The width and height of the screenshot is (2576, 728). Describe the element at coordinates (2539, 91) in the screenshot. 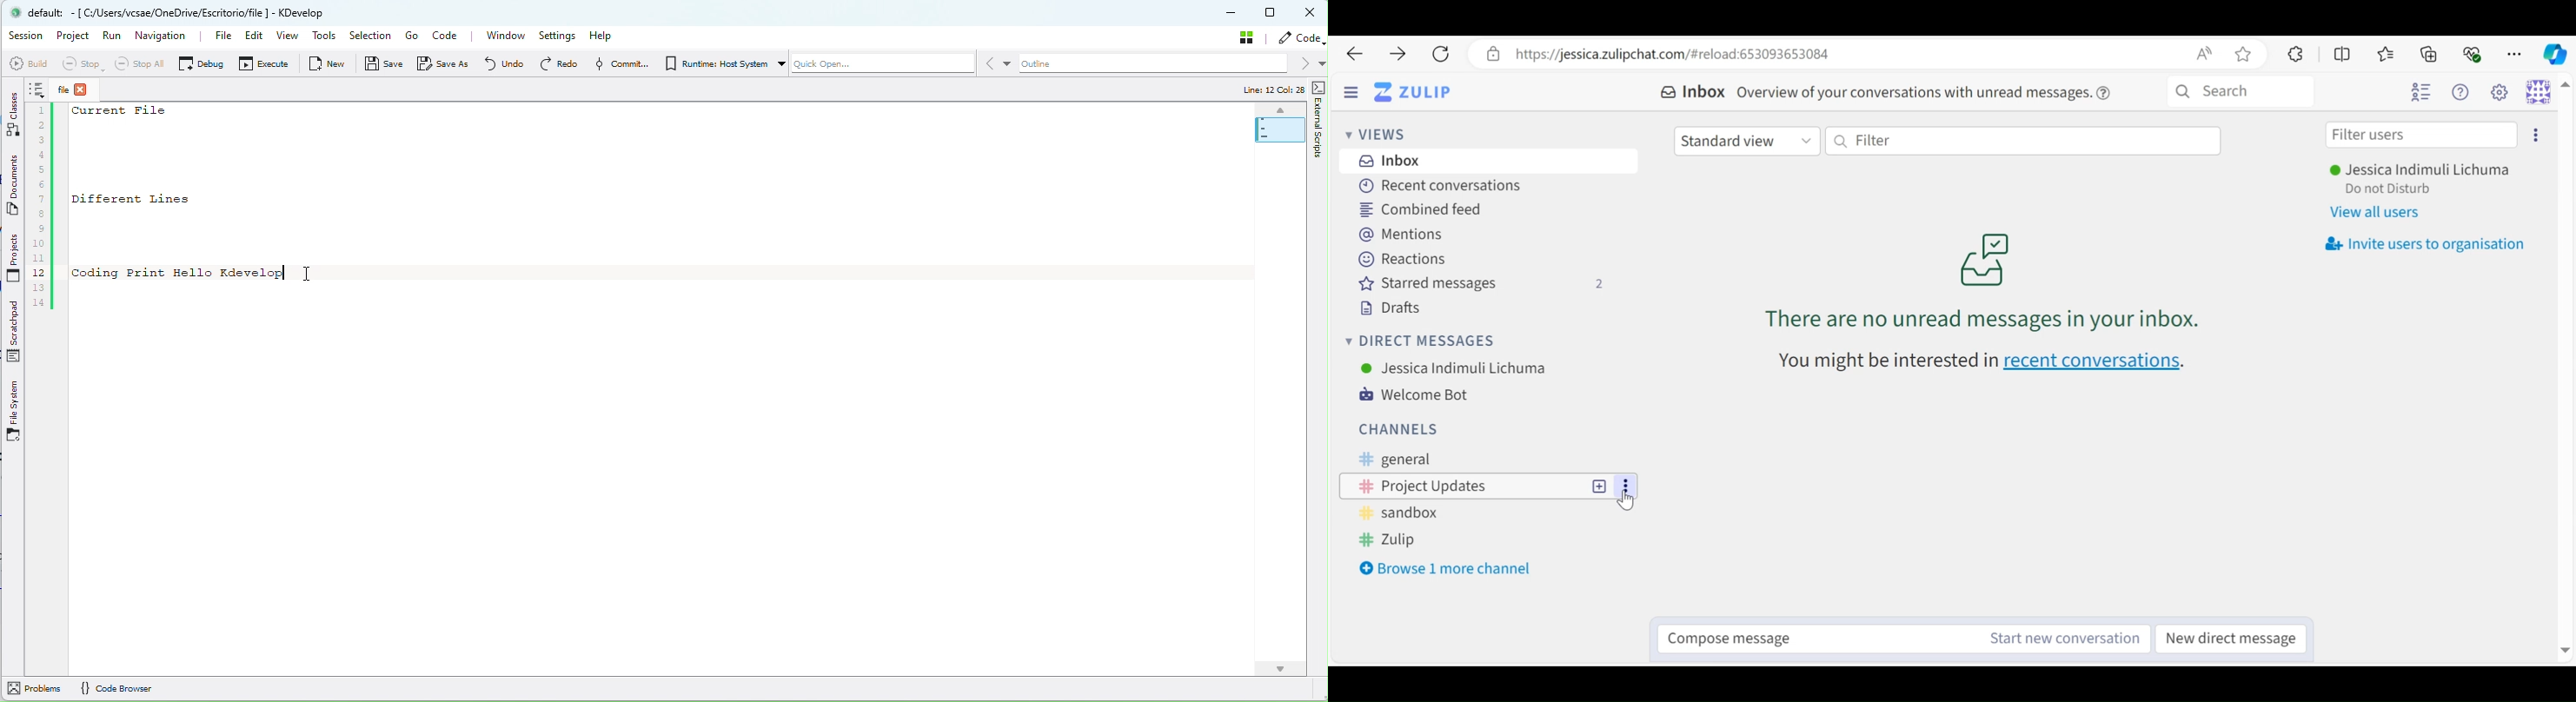

I see `Personal menu` at that location.